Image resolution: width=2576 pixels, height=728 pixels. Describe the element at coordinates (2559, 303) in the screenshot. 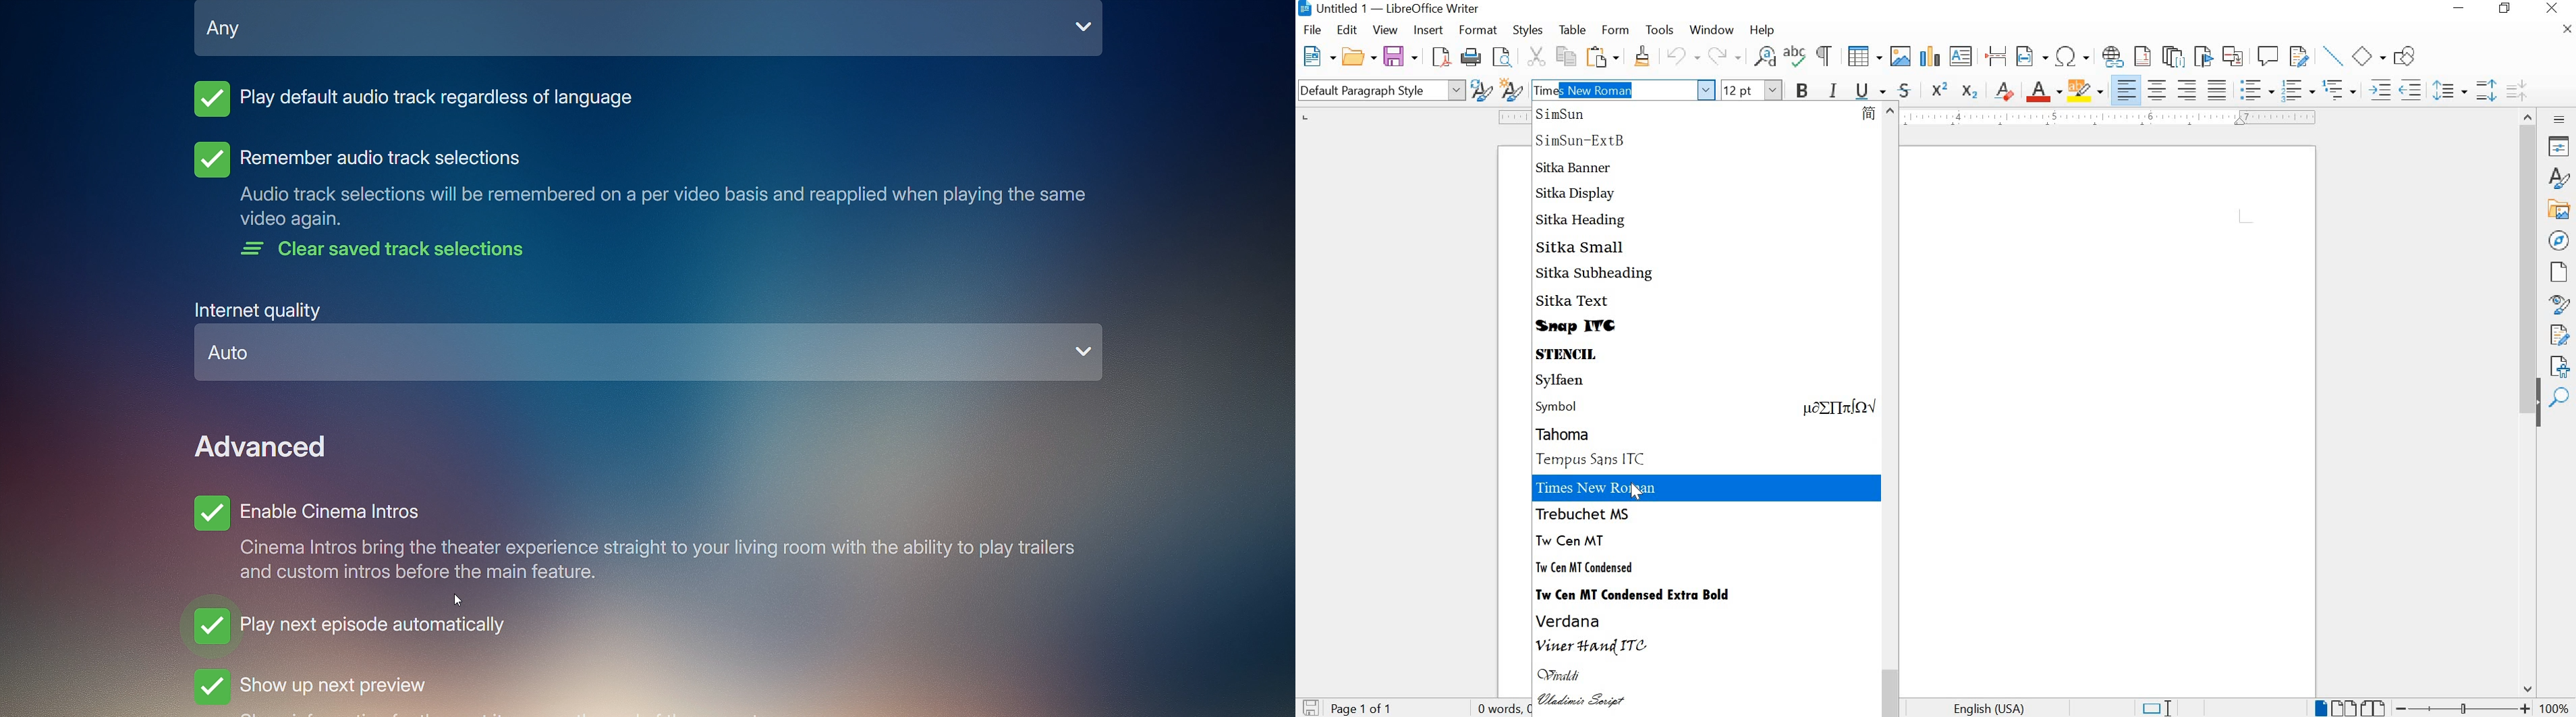

I see `STYLE INSPECTOR` at that location.